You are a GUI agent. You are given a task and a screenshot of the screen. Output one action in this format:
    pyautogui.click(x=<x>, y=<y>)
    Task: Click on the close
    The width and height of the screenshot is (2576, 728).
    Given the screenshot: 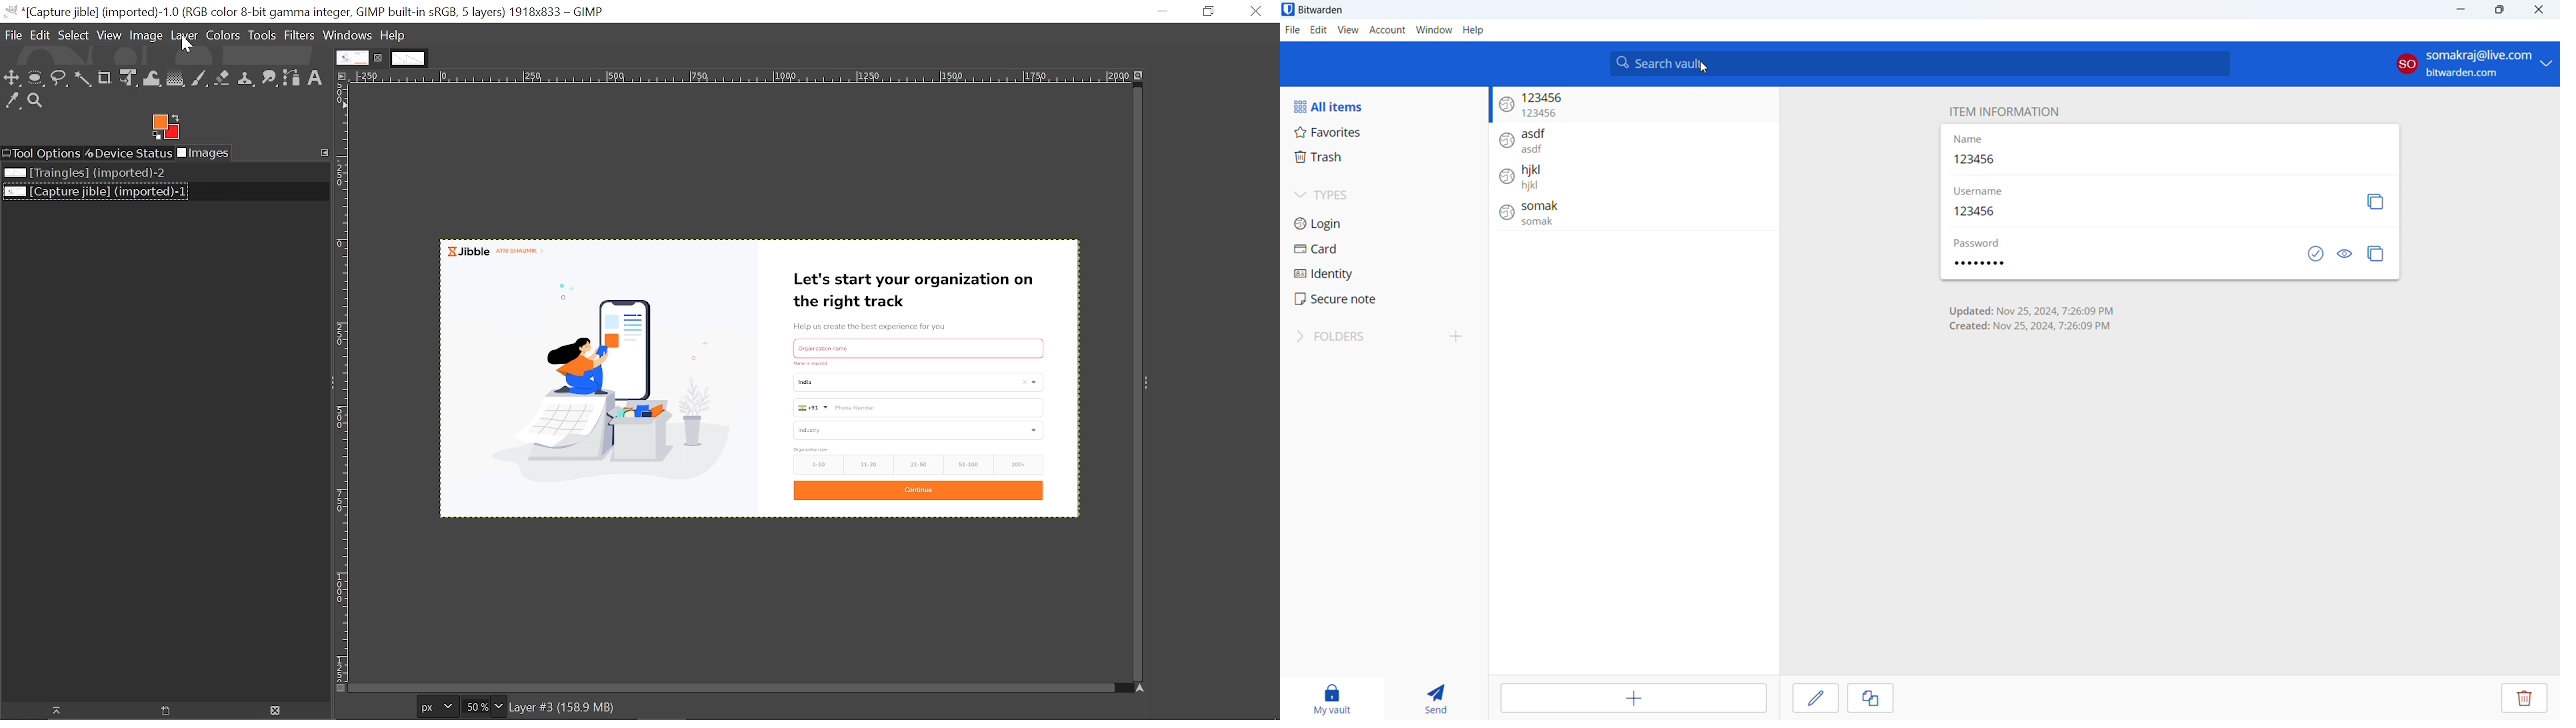 What is the action you would take?
    pyautogui.click(x=2539, y=10)
    